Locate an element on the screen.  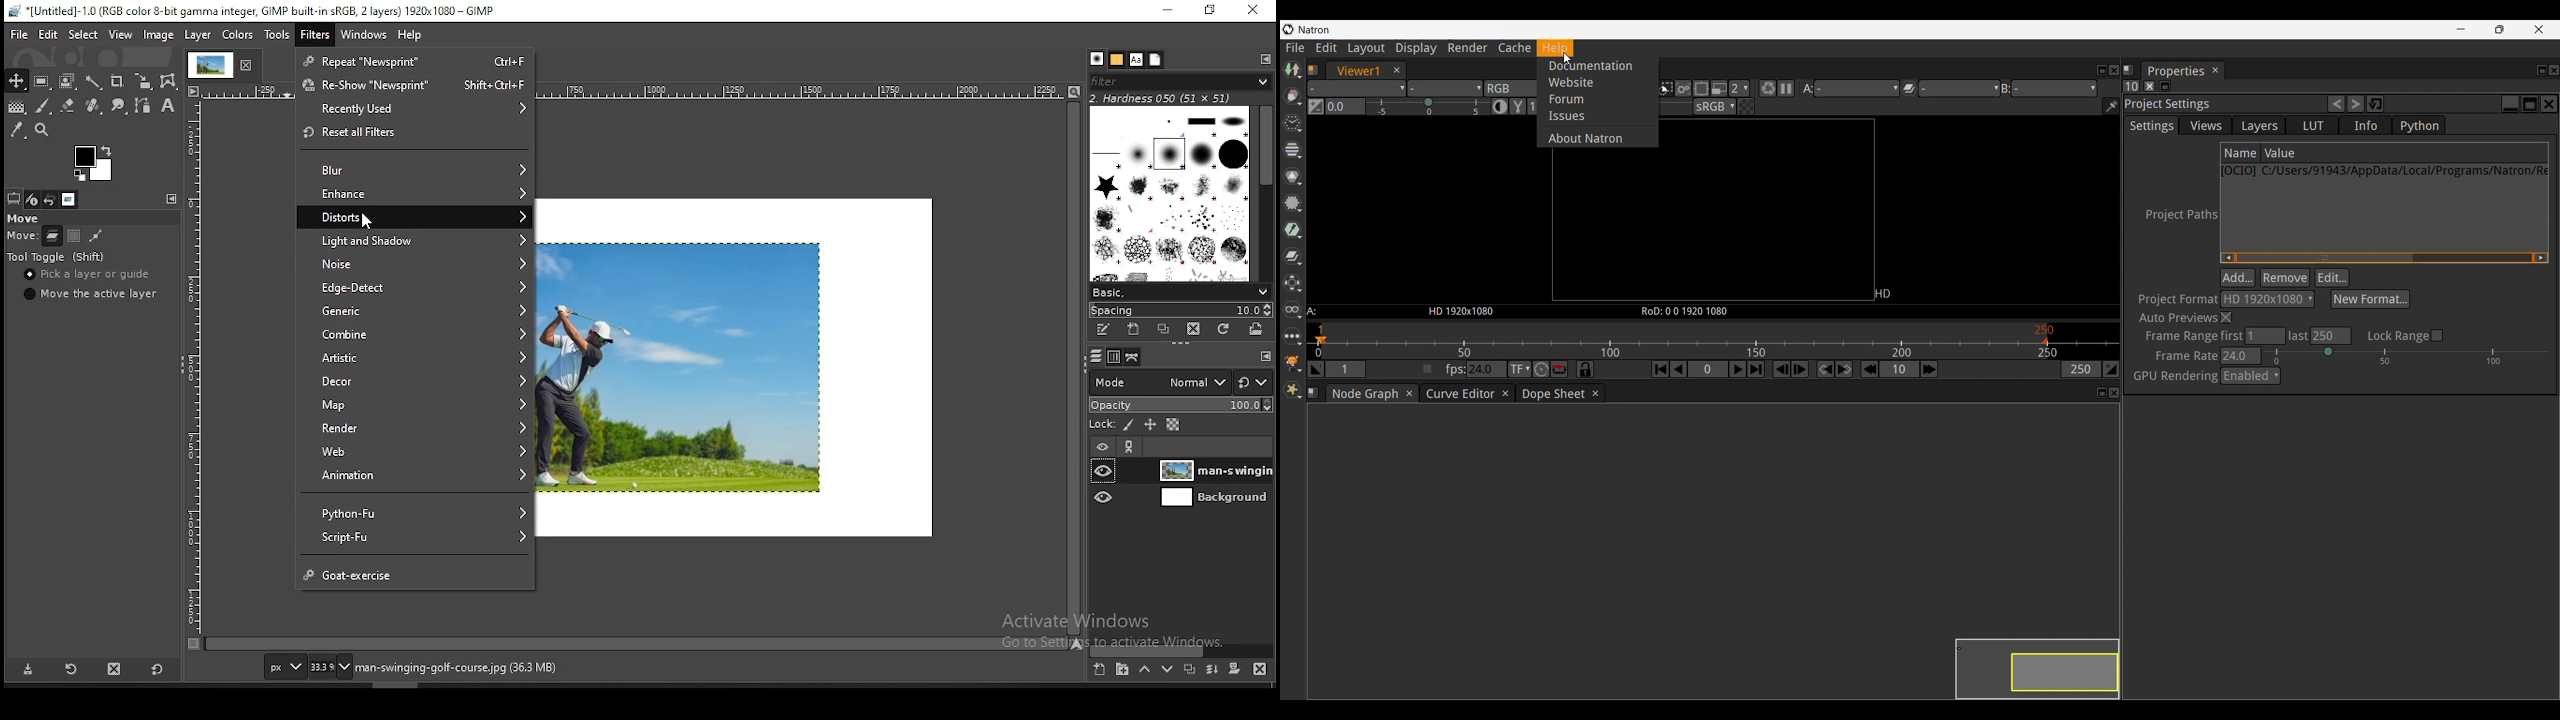
text tool is located at coordinates (169, 106).